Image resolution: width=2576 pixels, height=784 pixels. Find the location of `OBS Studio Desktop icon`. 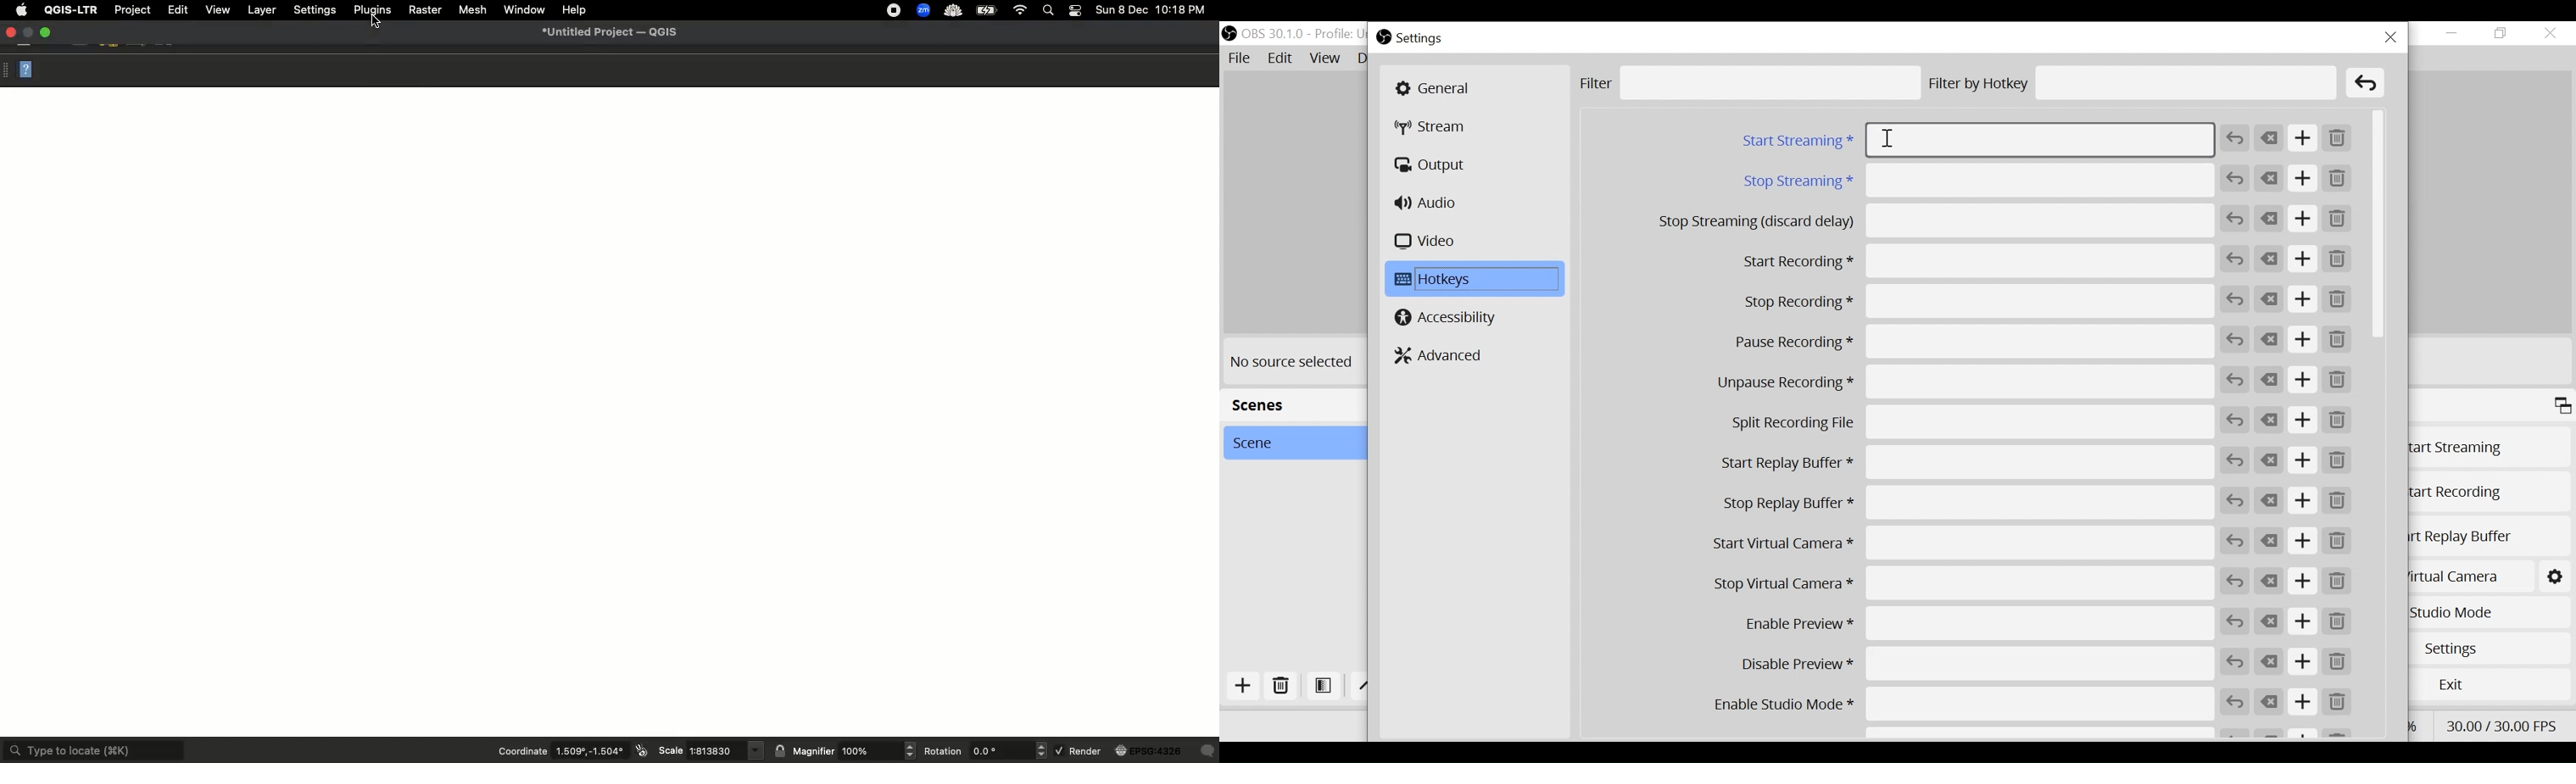

OBS Studio Desktop icon is located at coordinates (1385, 37).